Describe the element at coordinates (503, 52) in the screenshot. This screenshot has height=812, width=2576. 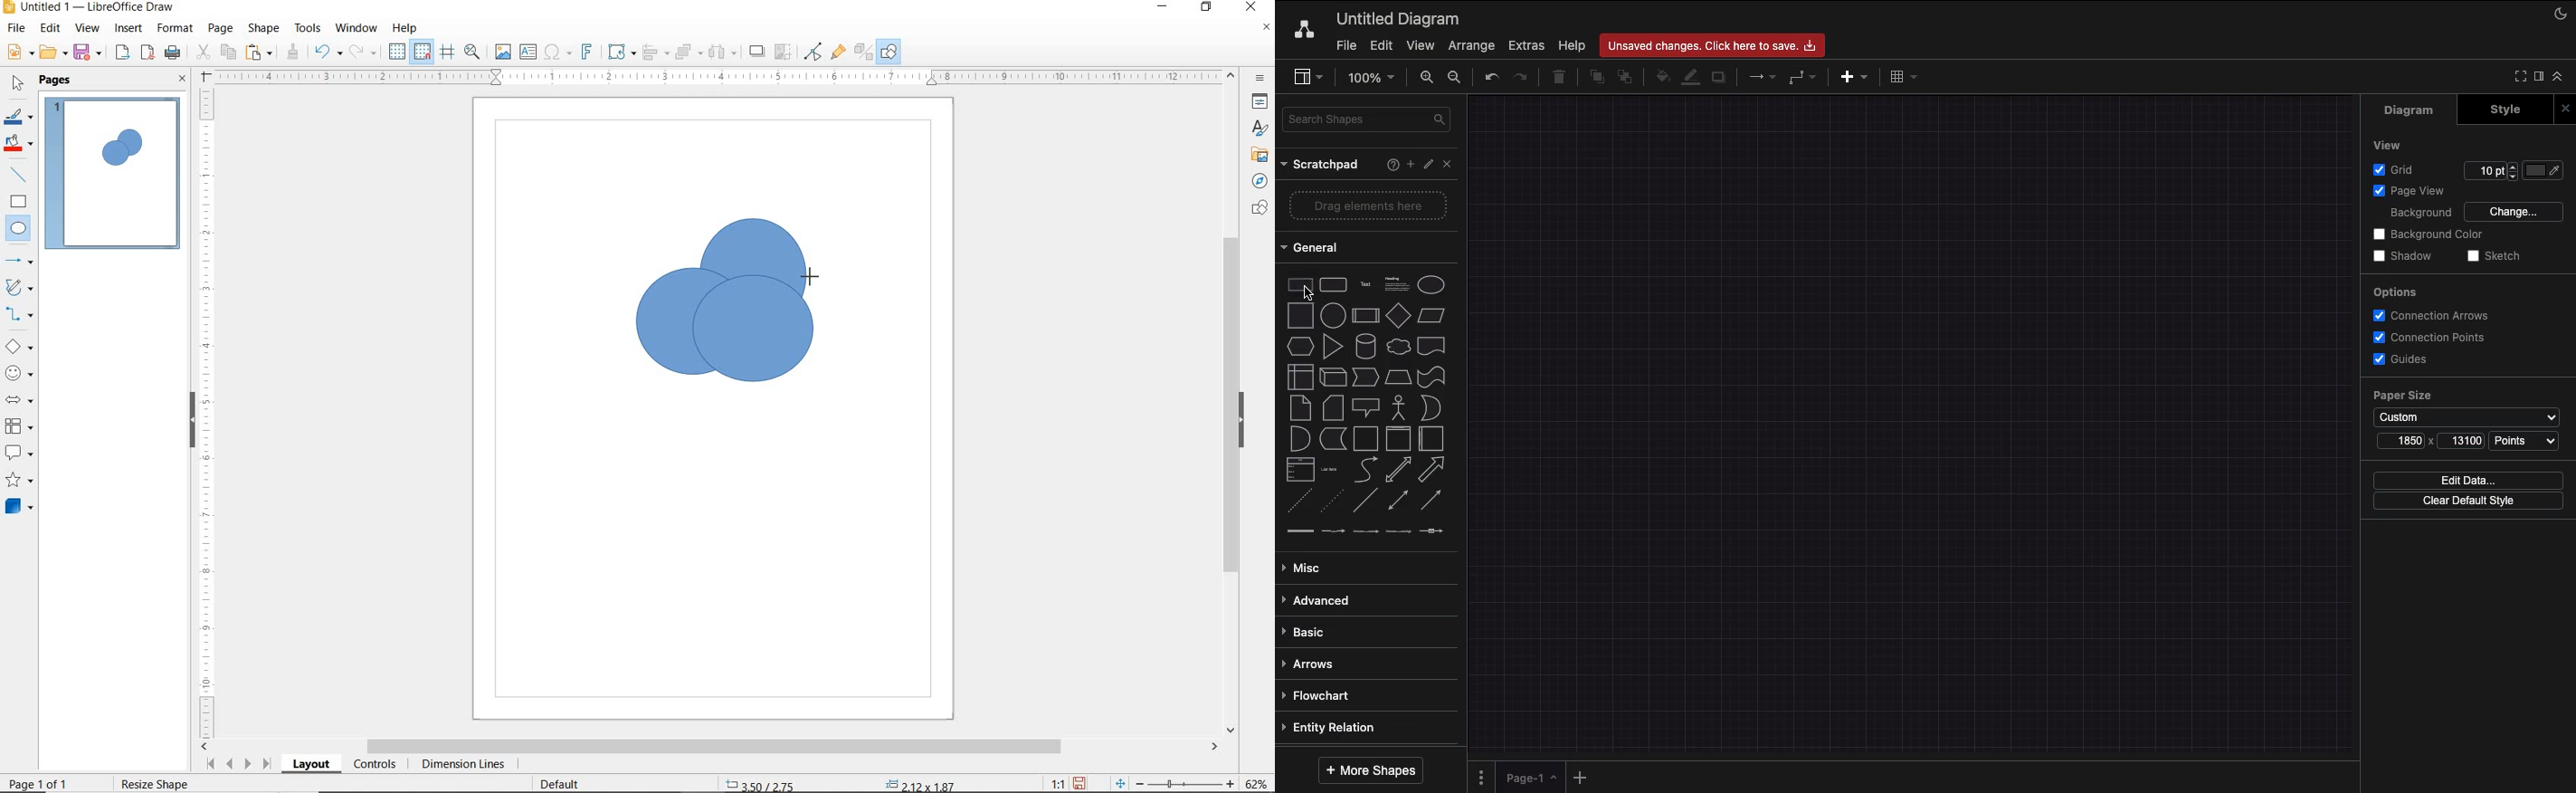
I see `INSERT IMAGE` at that location.